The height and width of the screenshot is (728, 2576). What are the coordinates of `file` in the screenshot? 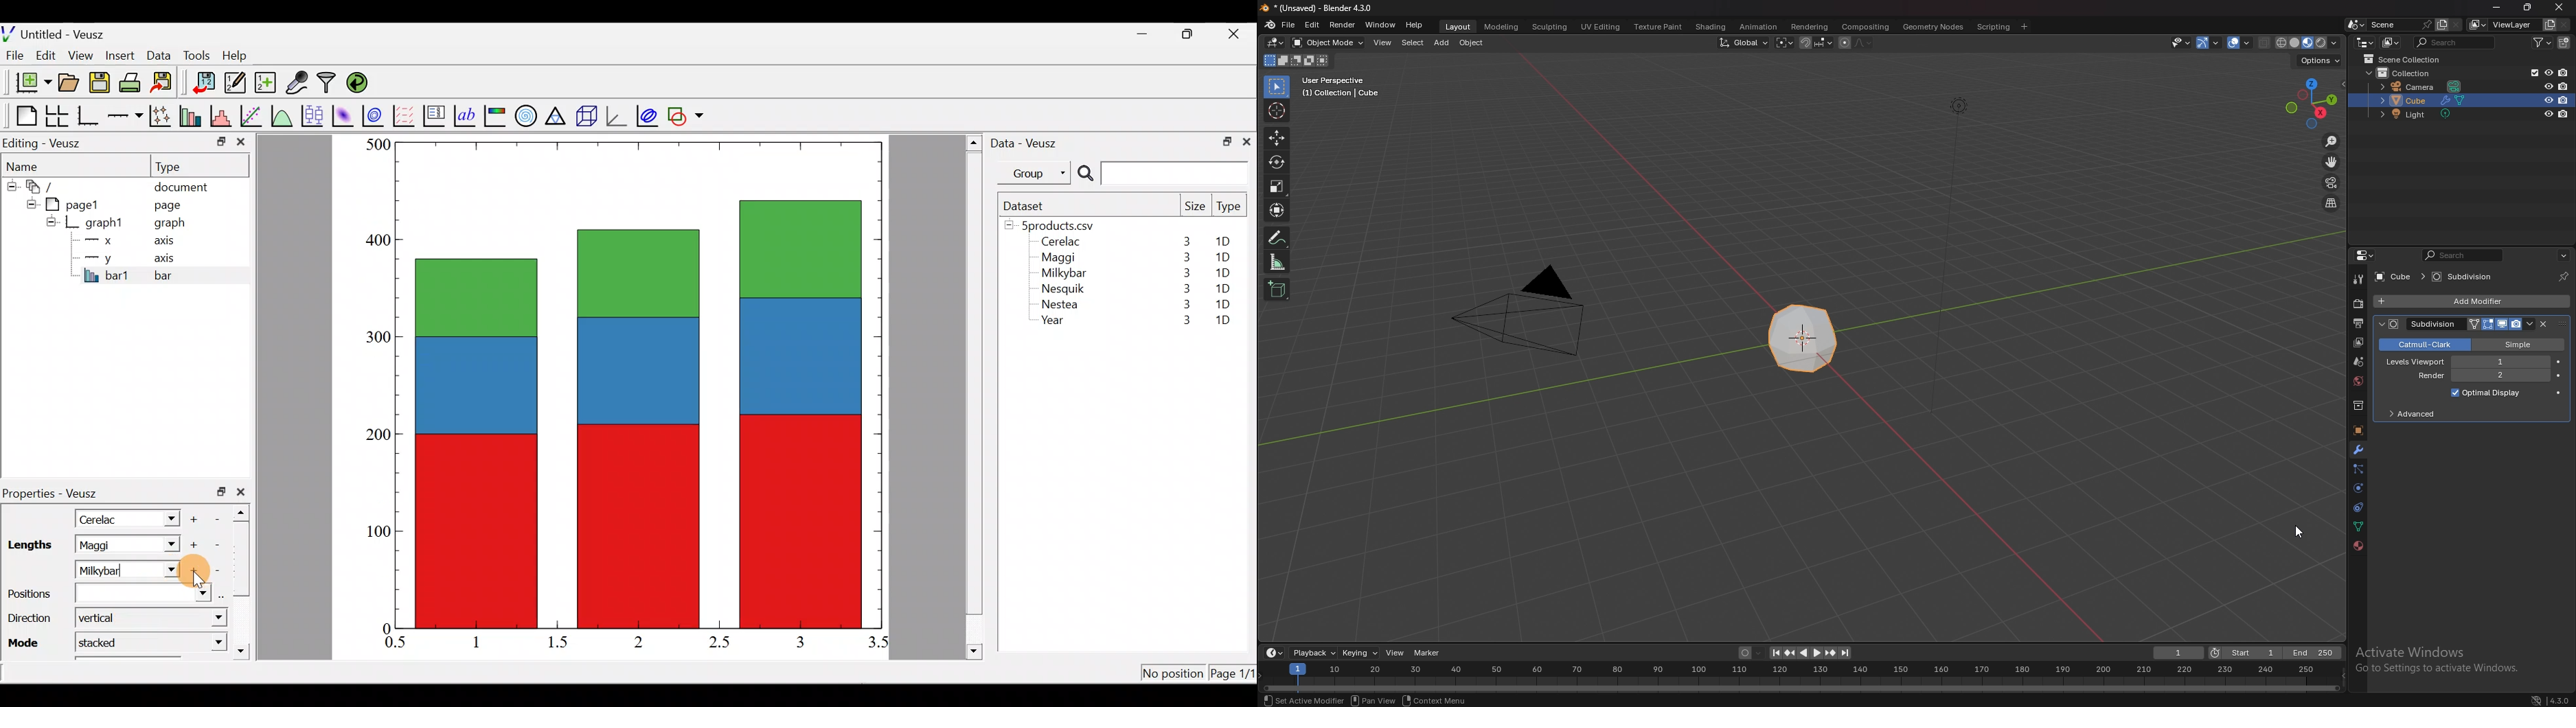 It's located at (1288, 25).